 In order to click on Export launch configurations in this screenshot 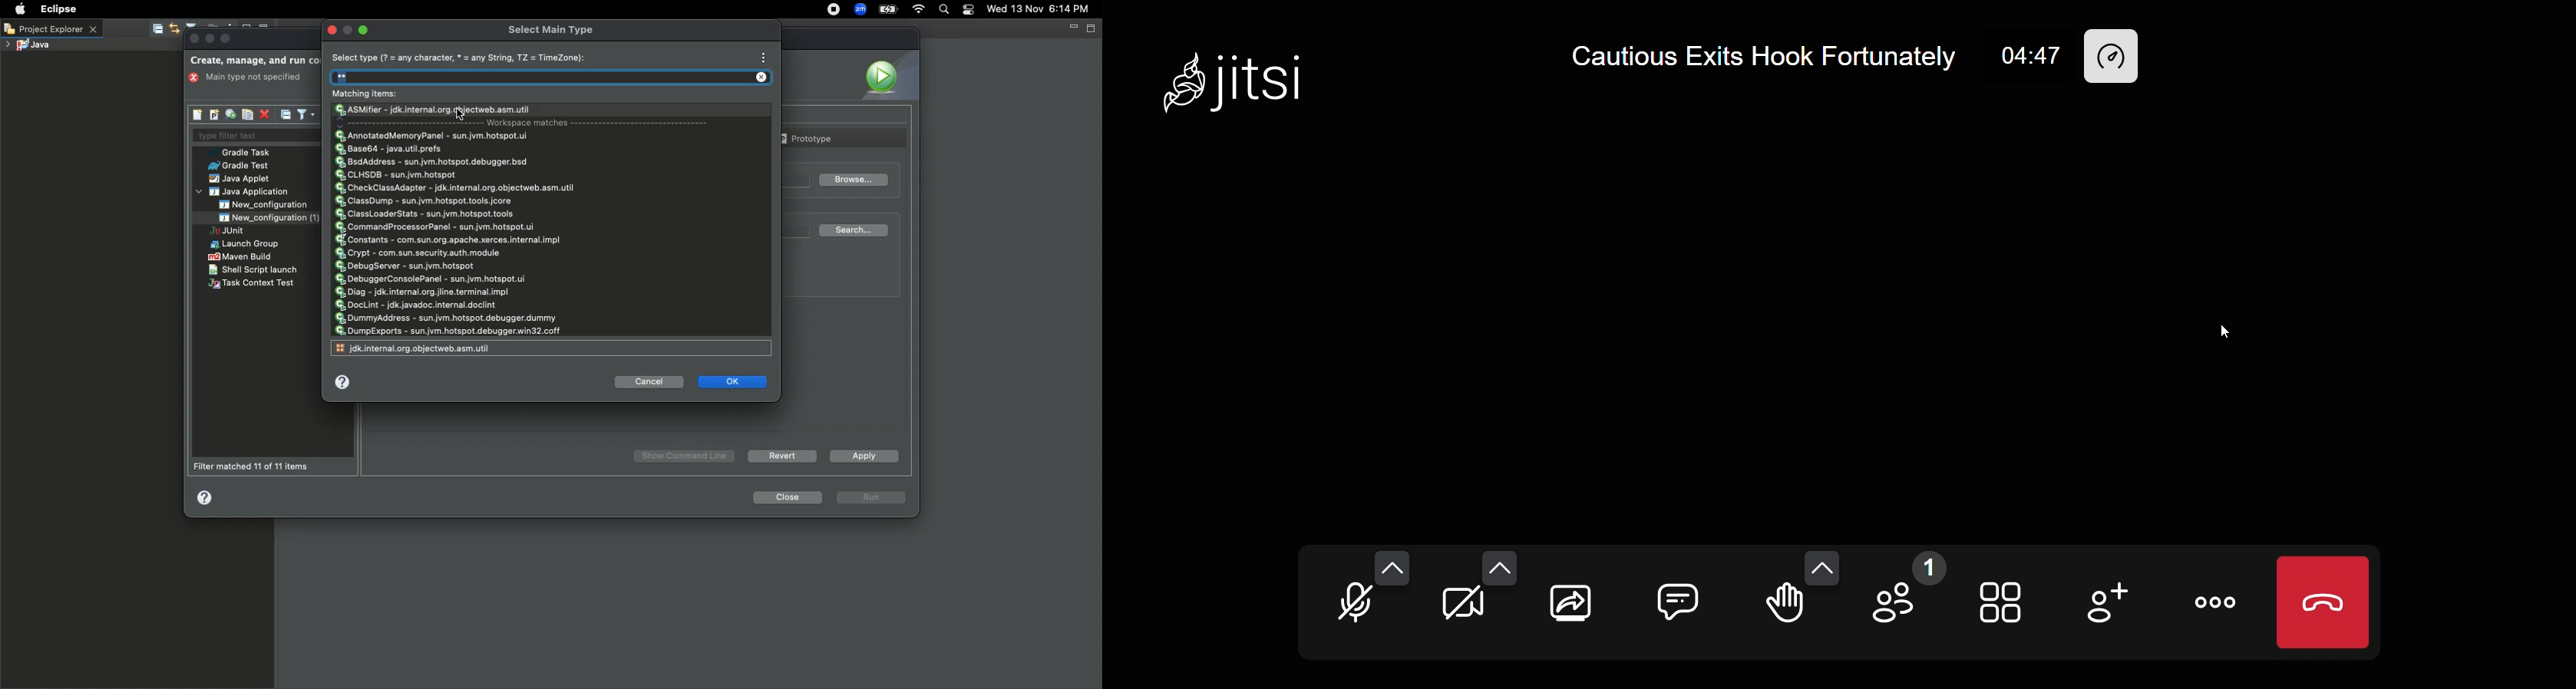, I will do `click(230, 115)`.